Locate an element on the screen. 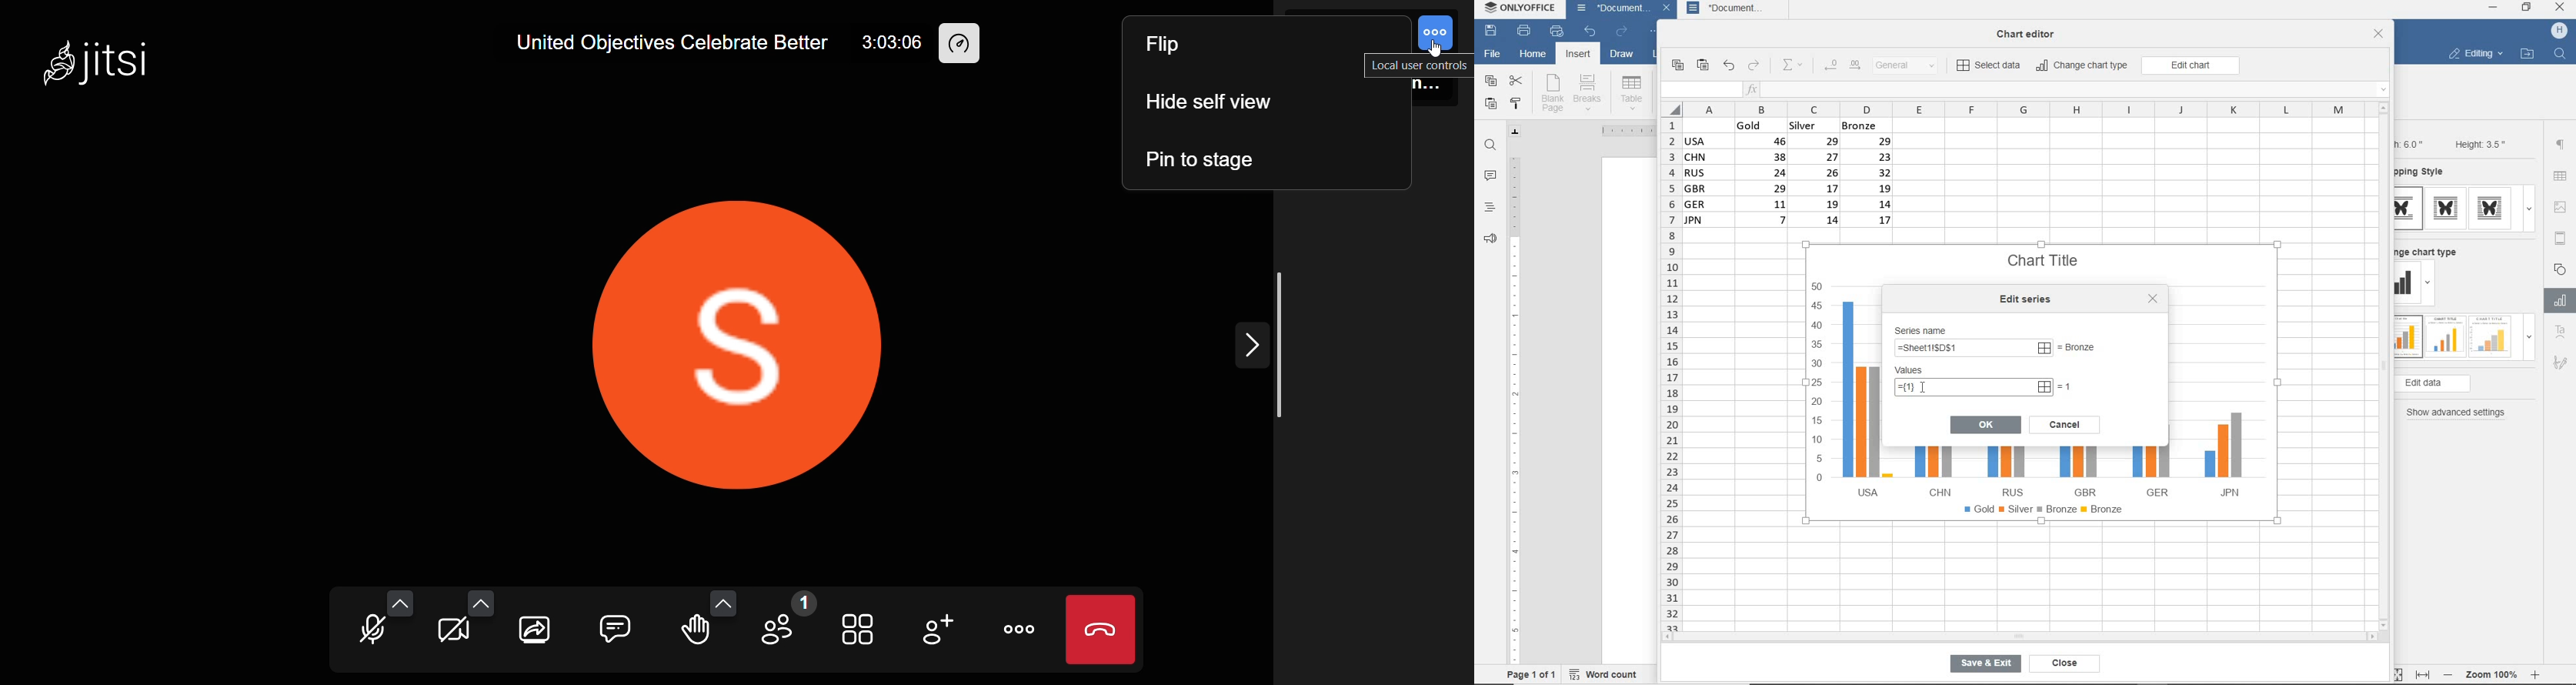 The height and width of the screenshot is (700, 2576). editing is located at coordinates (2475, 55).